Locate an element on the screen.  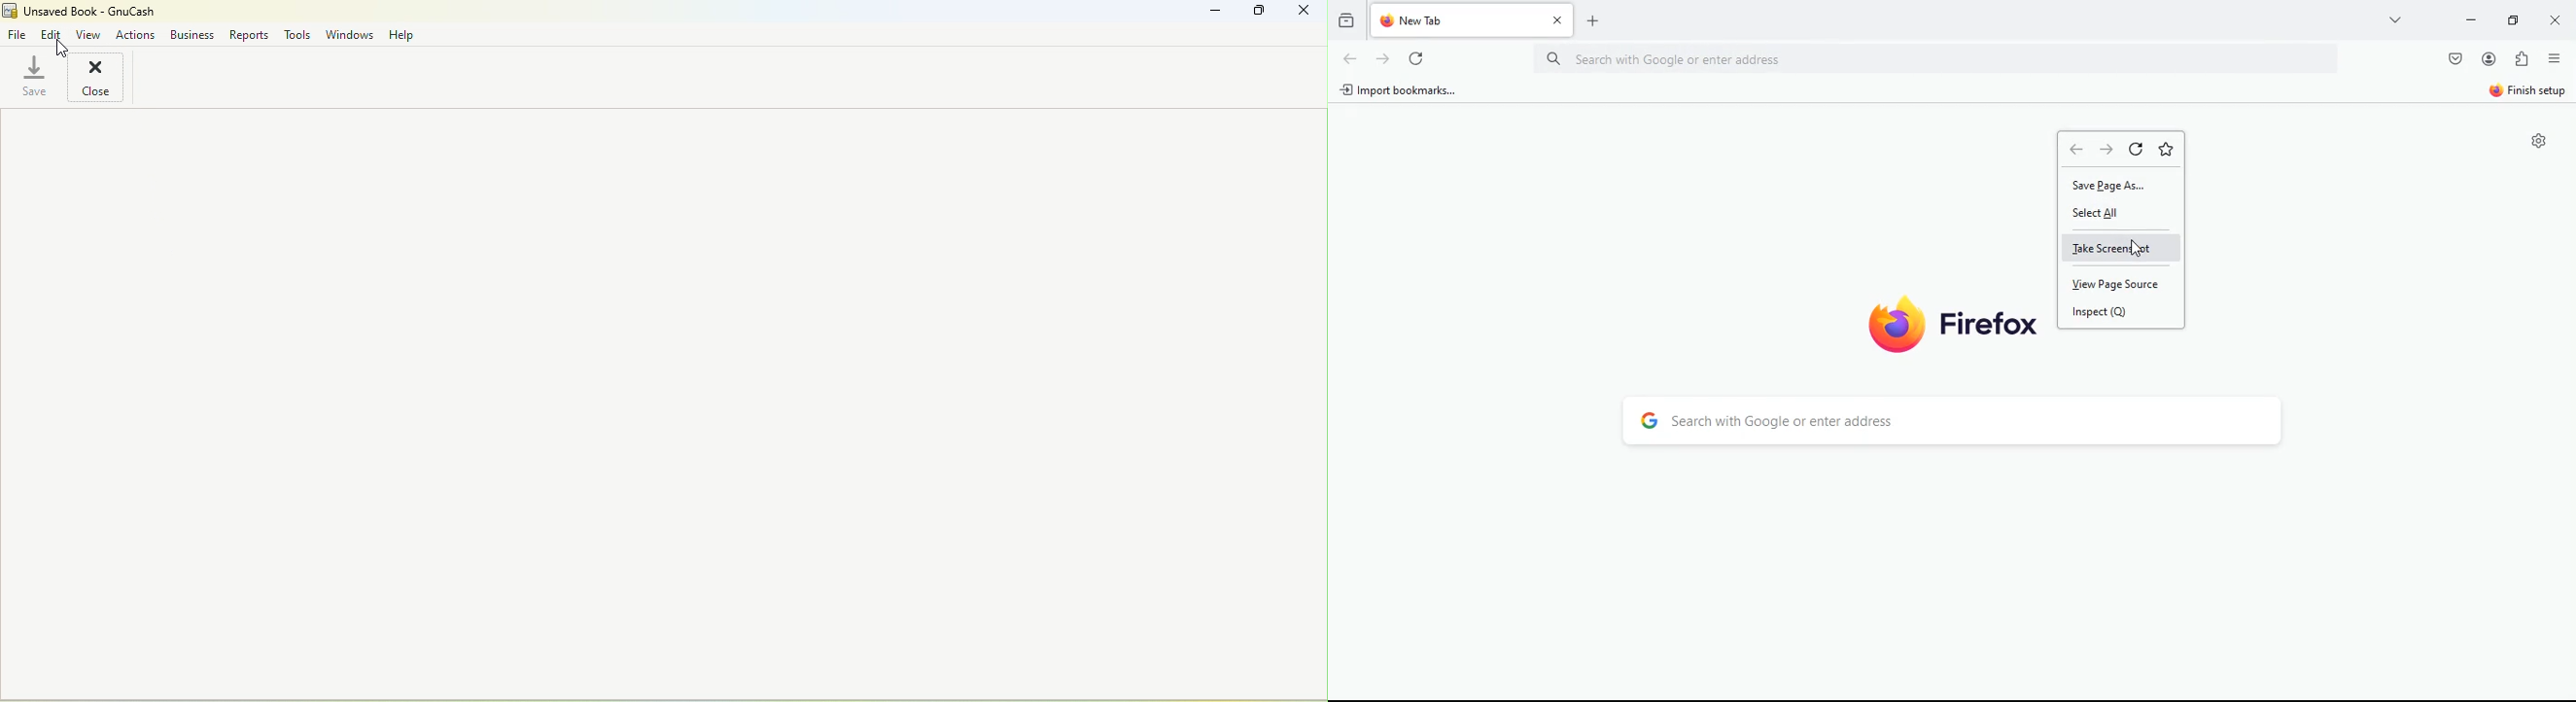
favorite is located at coordinates (2168, 148).